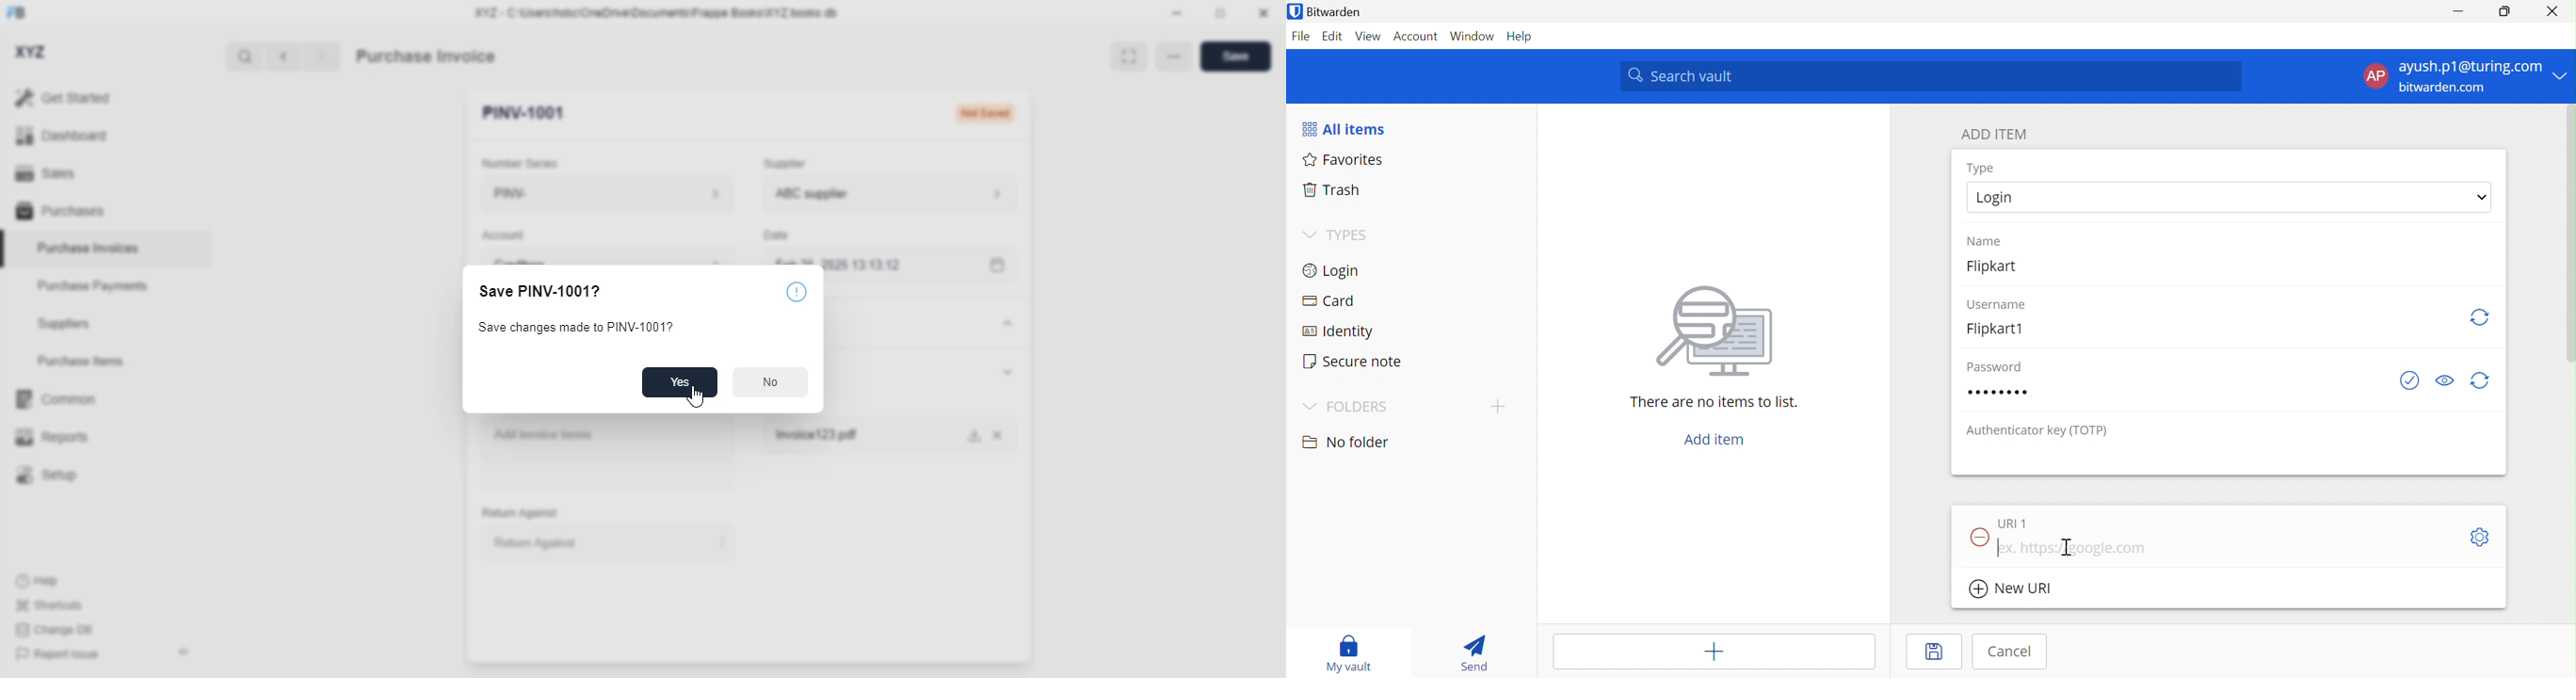  I want to click on report issue, so click(56, 654).